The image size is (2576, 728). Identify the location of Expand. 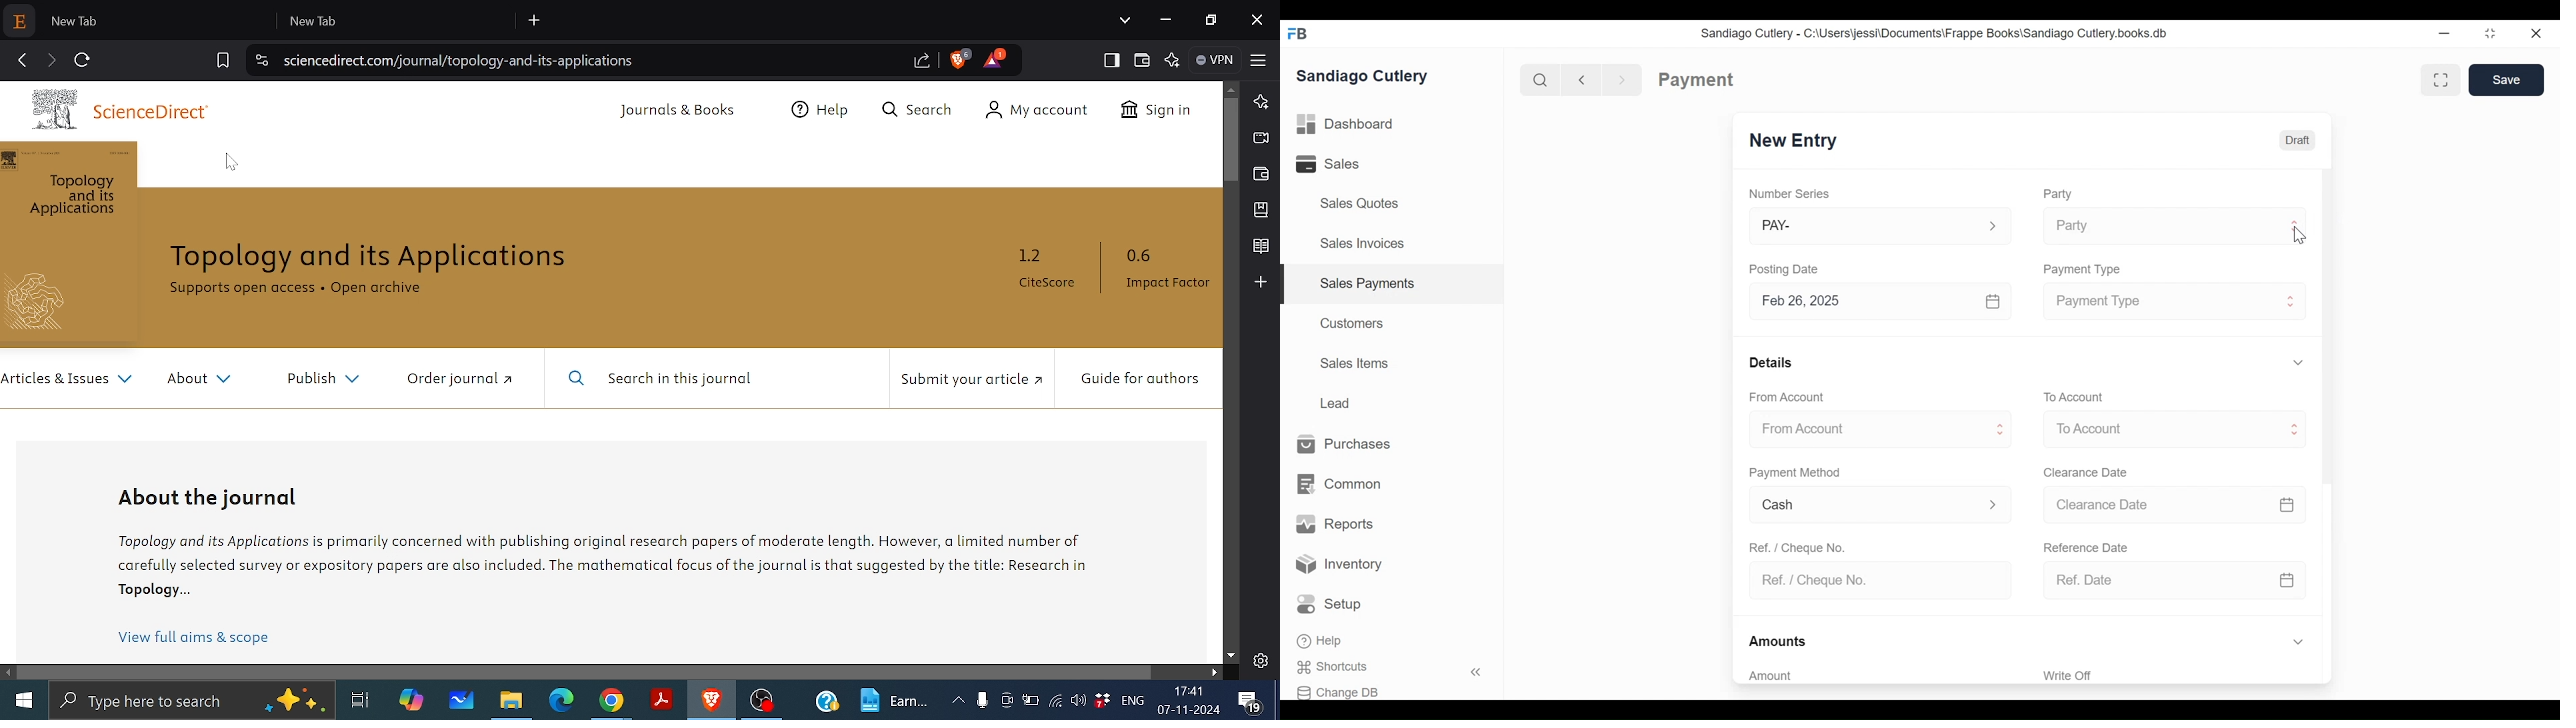
(1993, 503).